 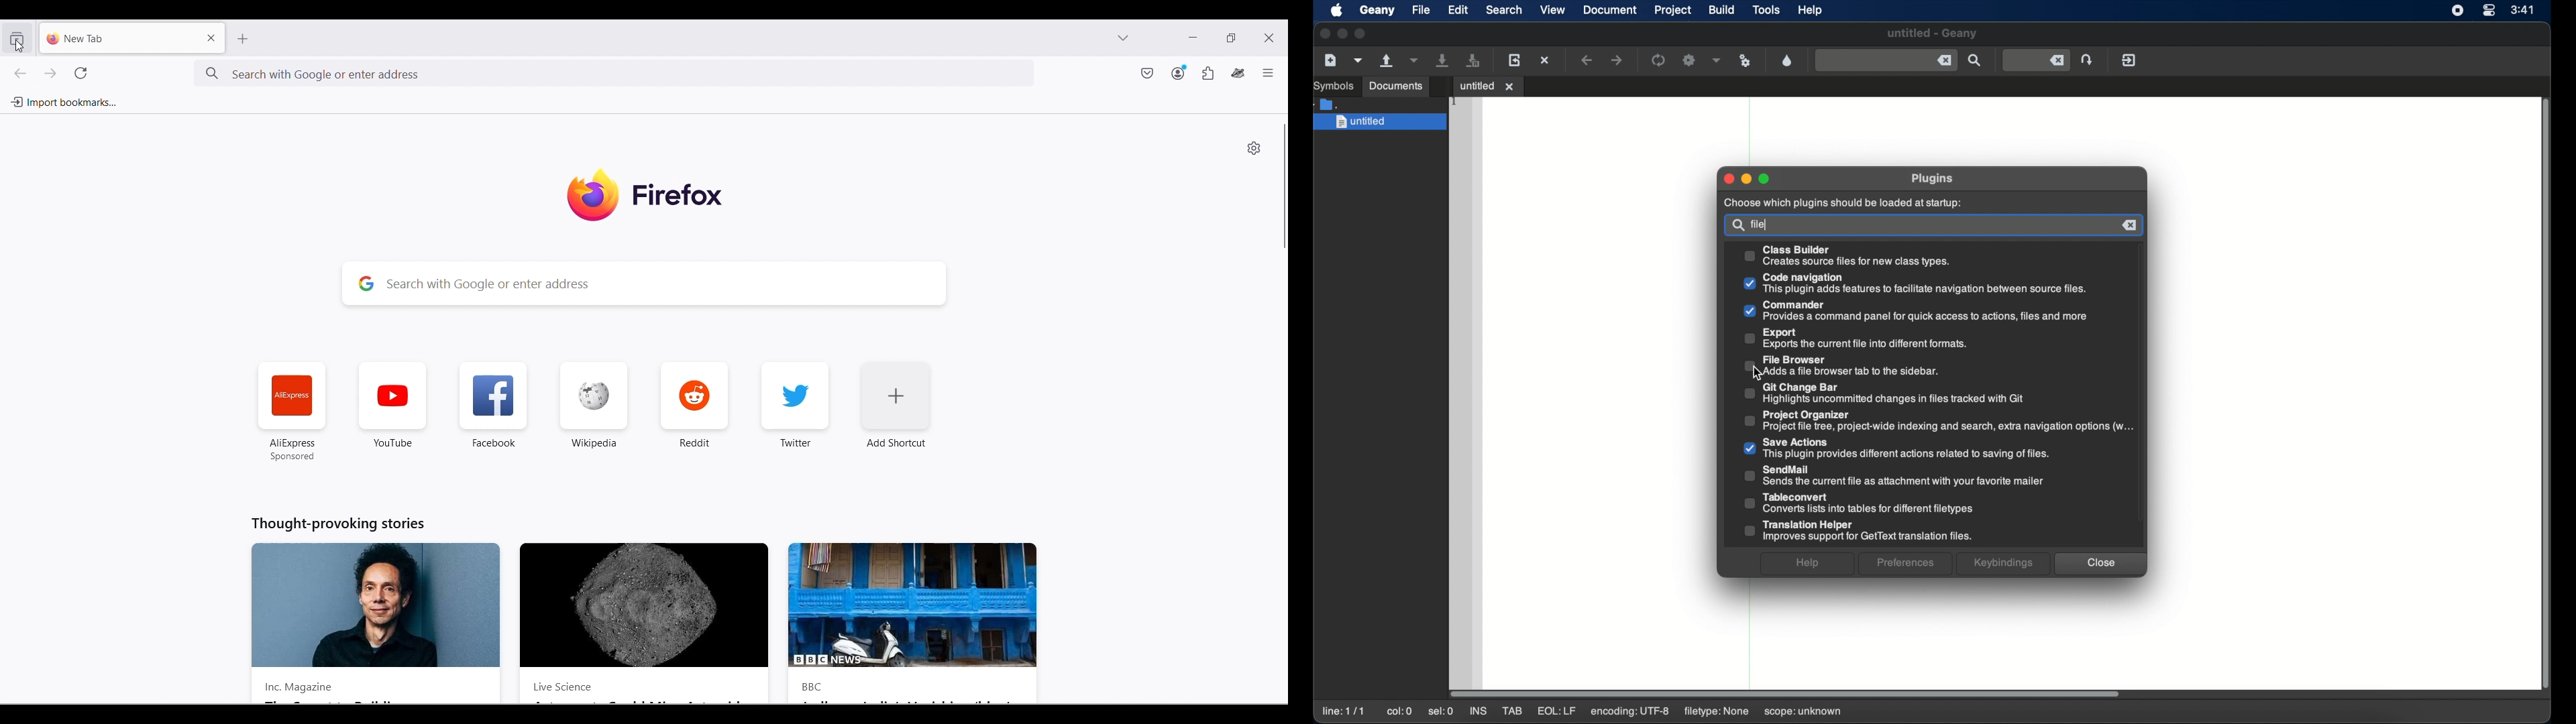 What do you see at coordinates (1238, 73) in the screenshot?
I see `Privacy badger` at bounding box center [1238, 73].